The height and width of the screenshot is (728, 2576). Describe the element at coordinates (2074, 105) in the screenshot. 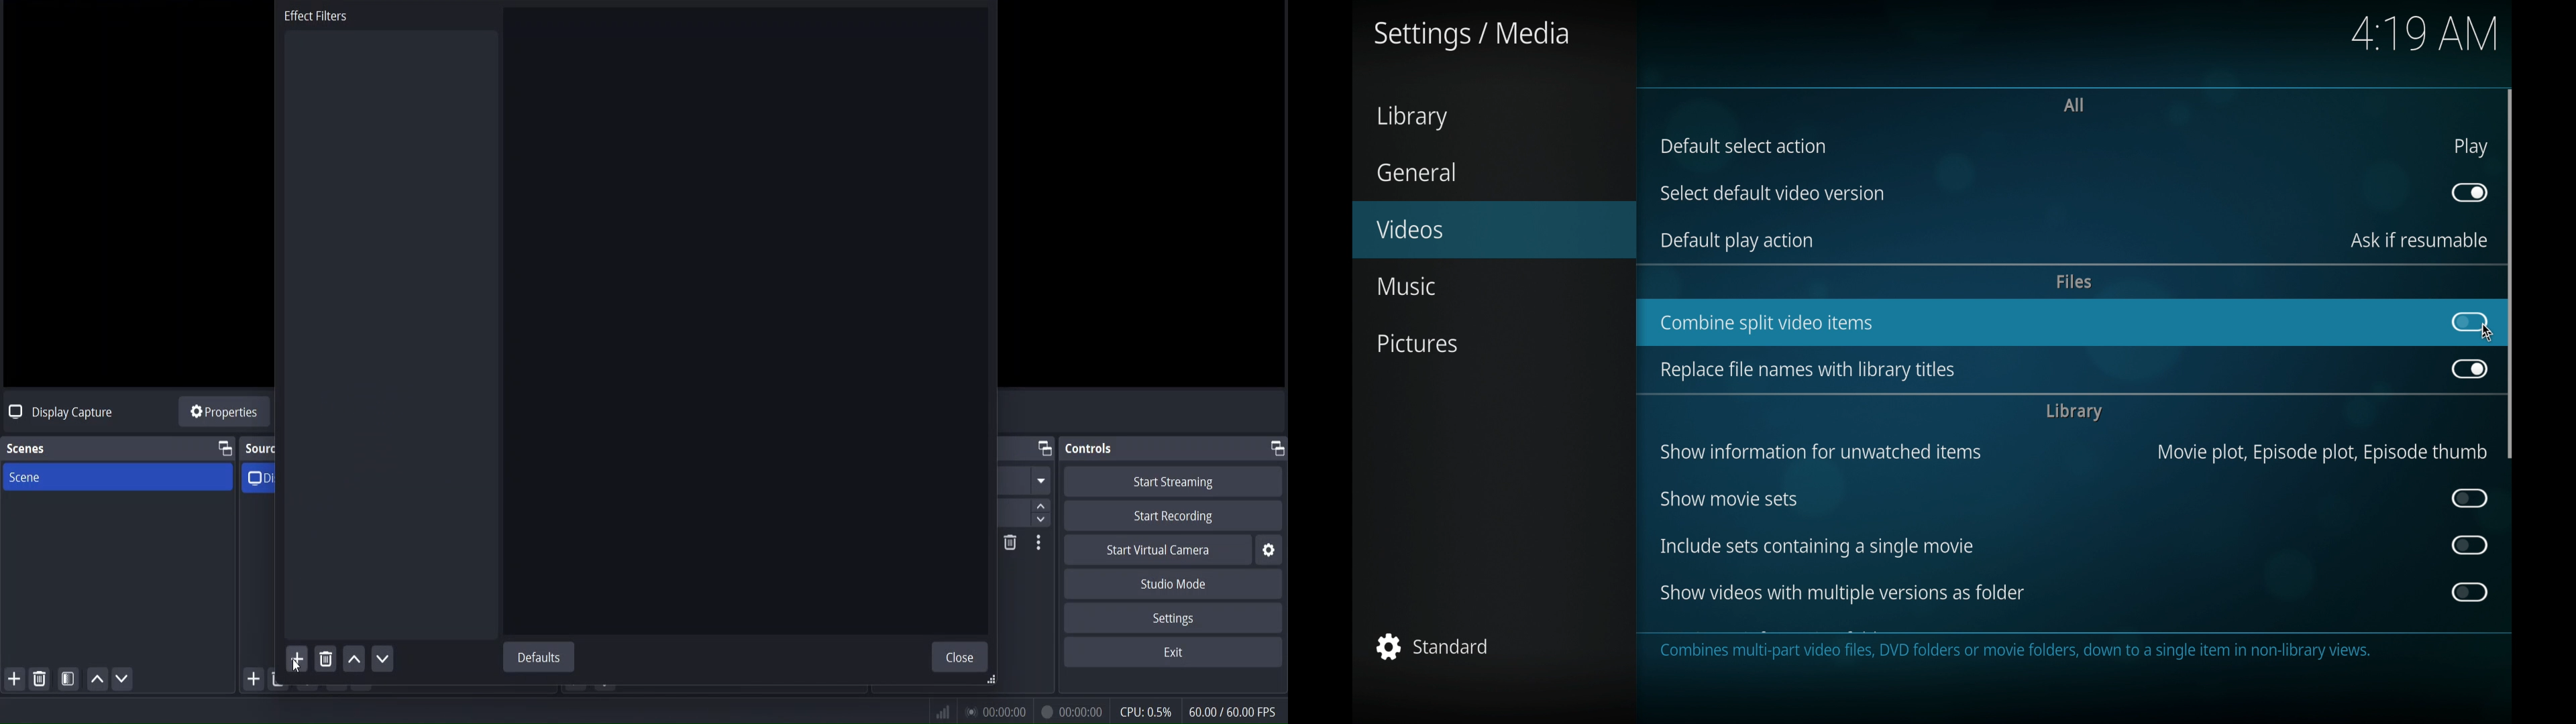

I see `all` at that location.